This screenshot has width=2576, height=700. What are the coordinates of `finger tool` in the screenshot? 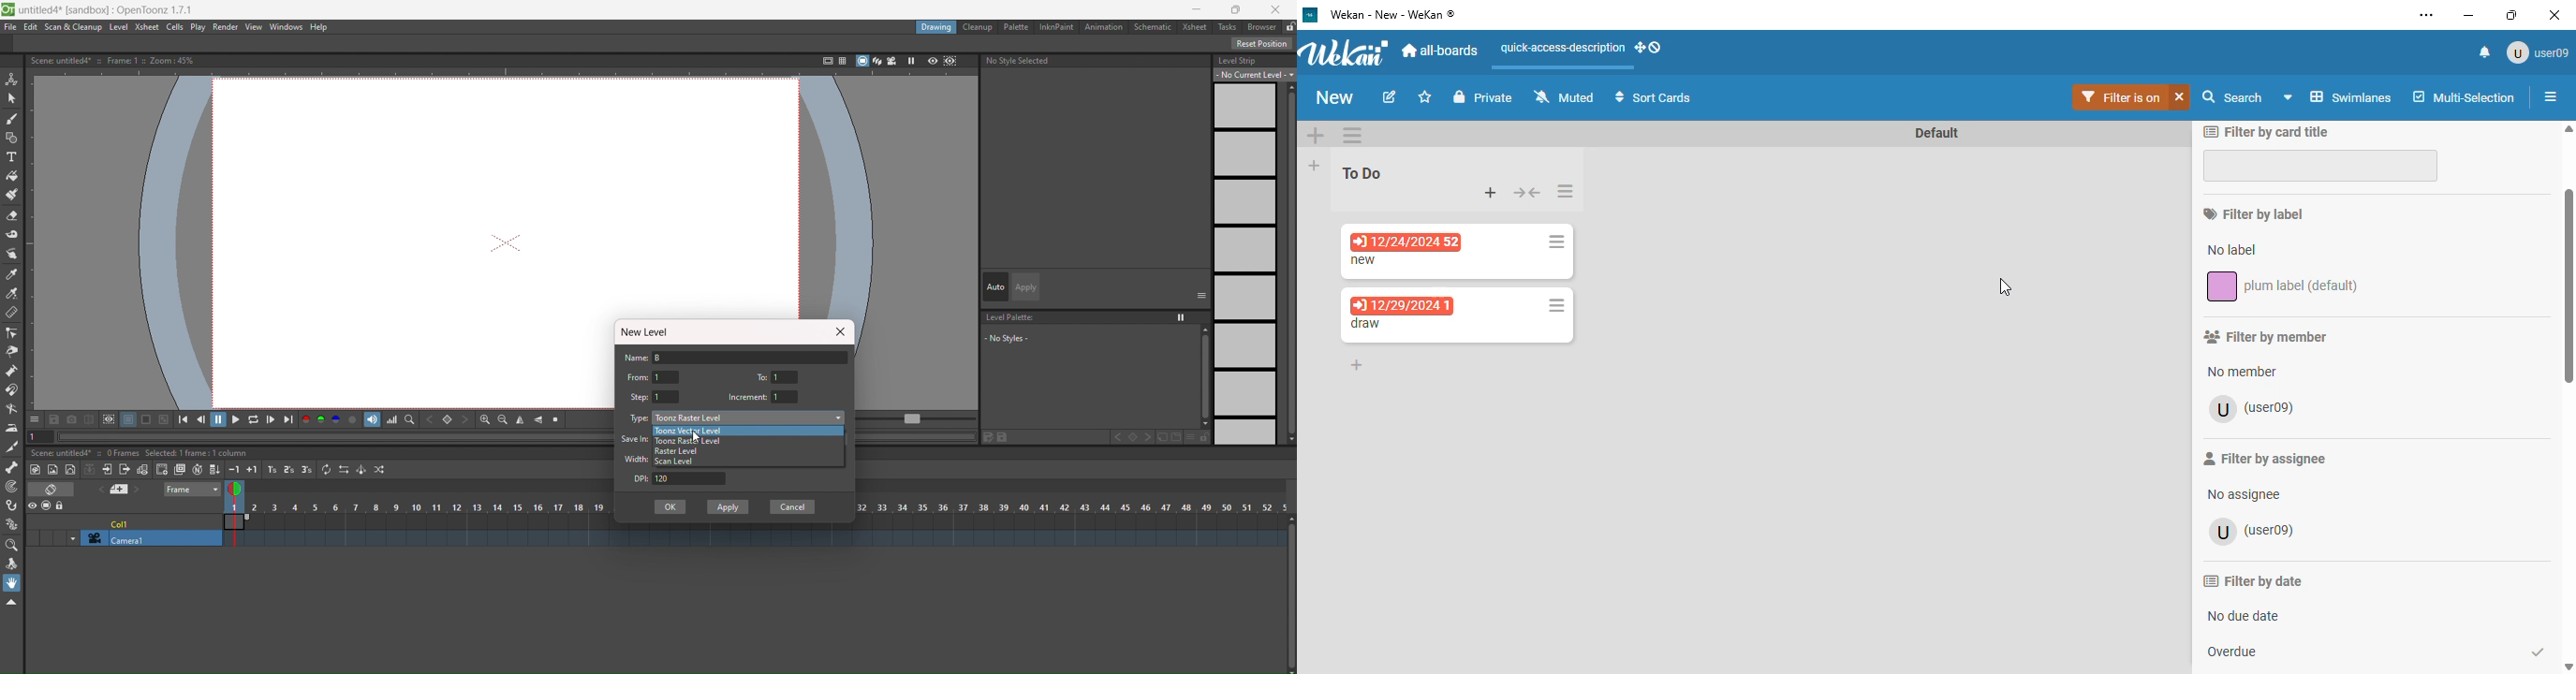 It's located at (11, 255).